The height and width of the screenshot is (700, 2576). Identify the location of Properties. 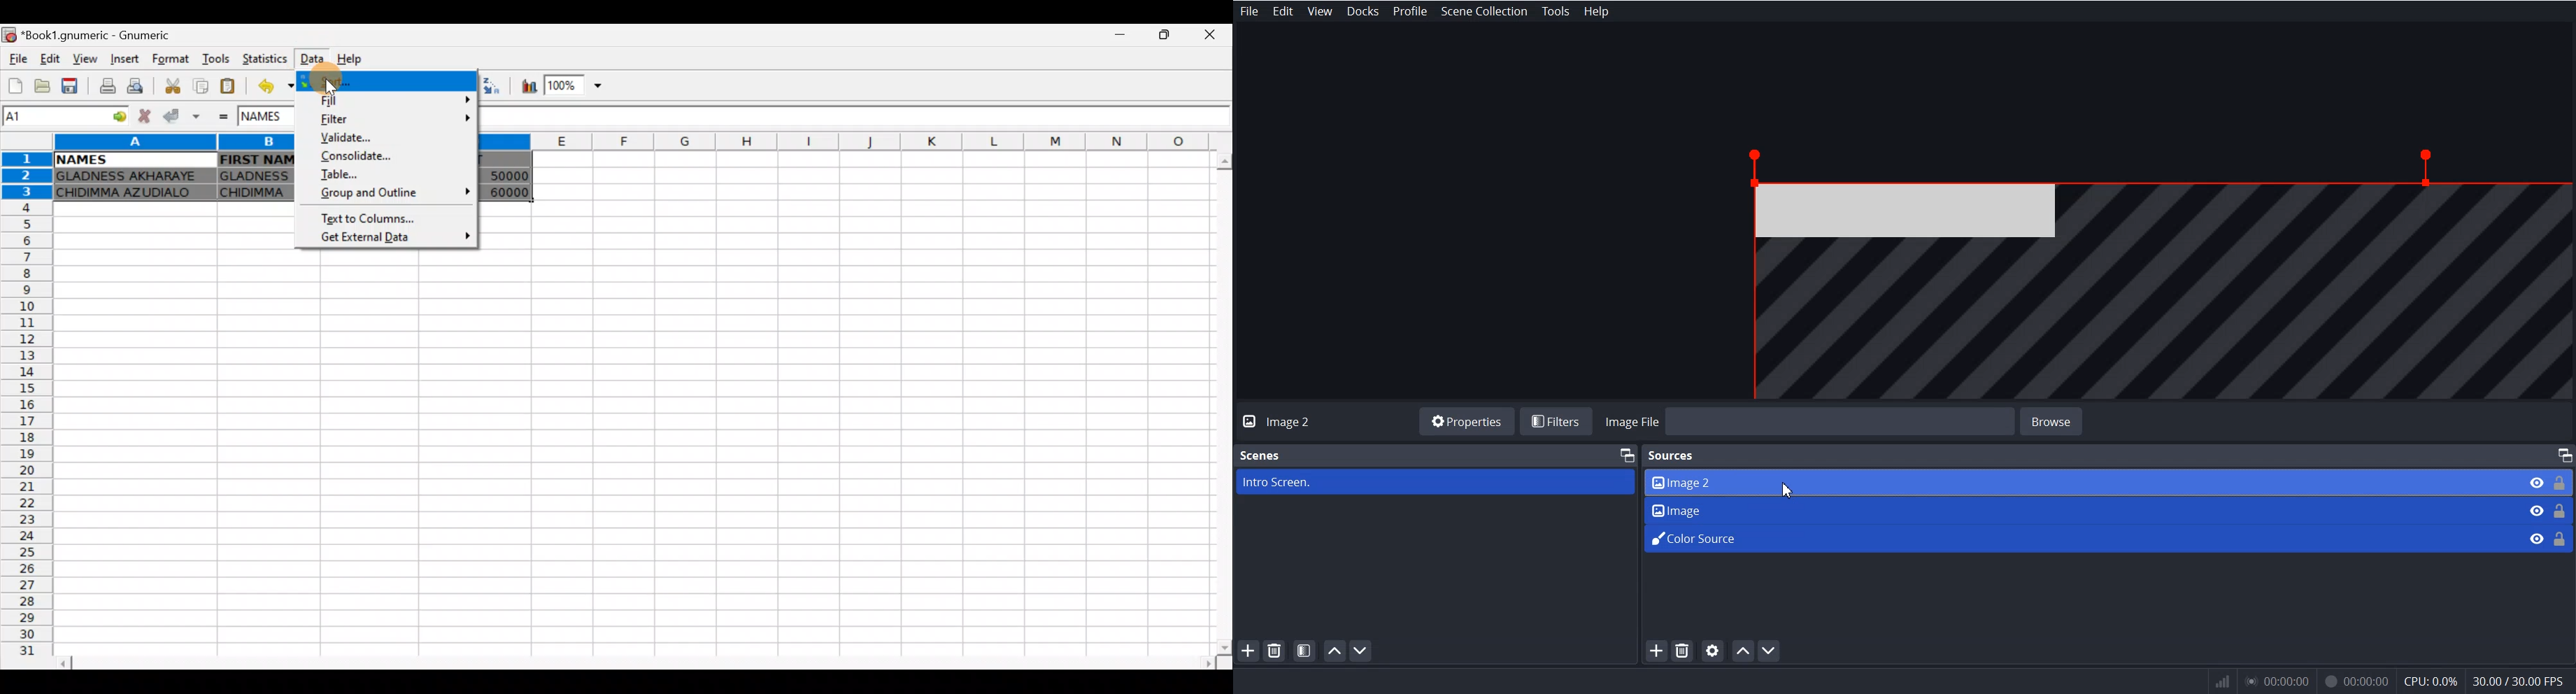
(1466, 420).